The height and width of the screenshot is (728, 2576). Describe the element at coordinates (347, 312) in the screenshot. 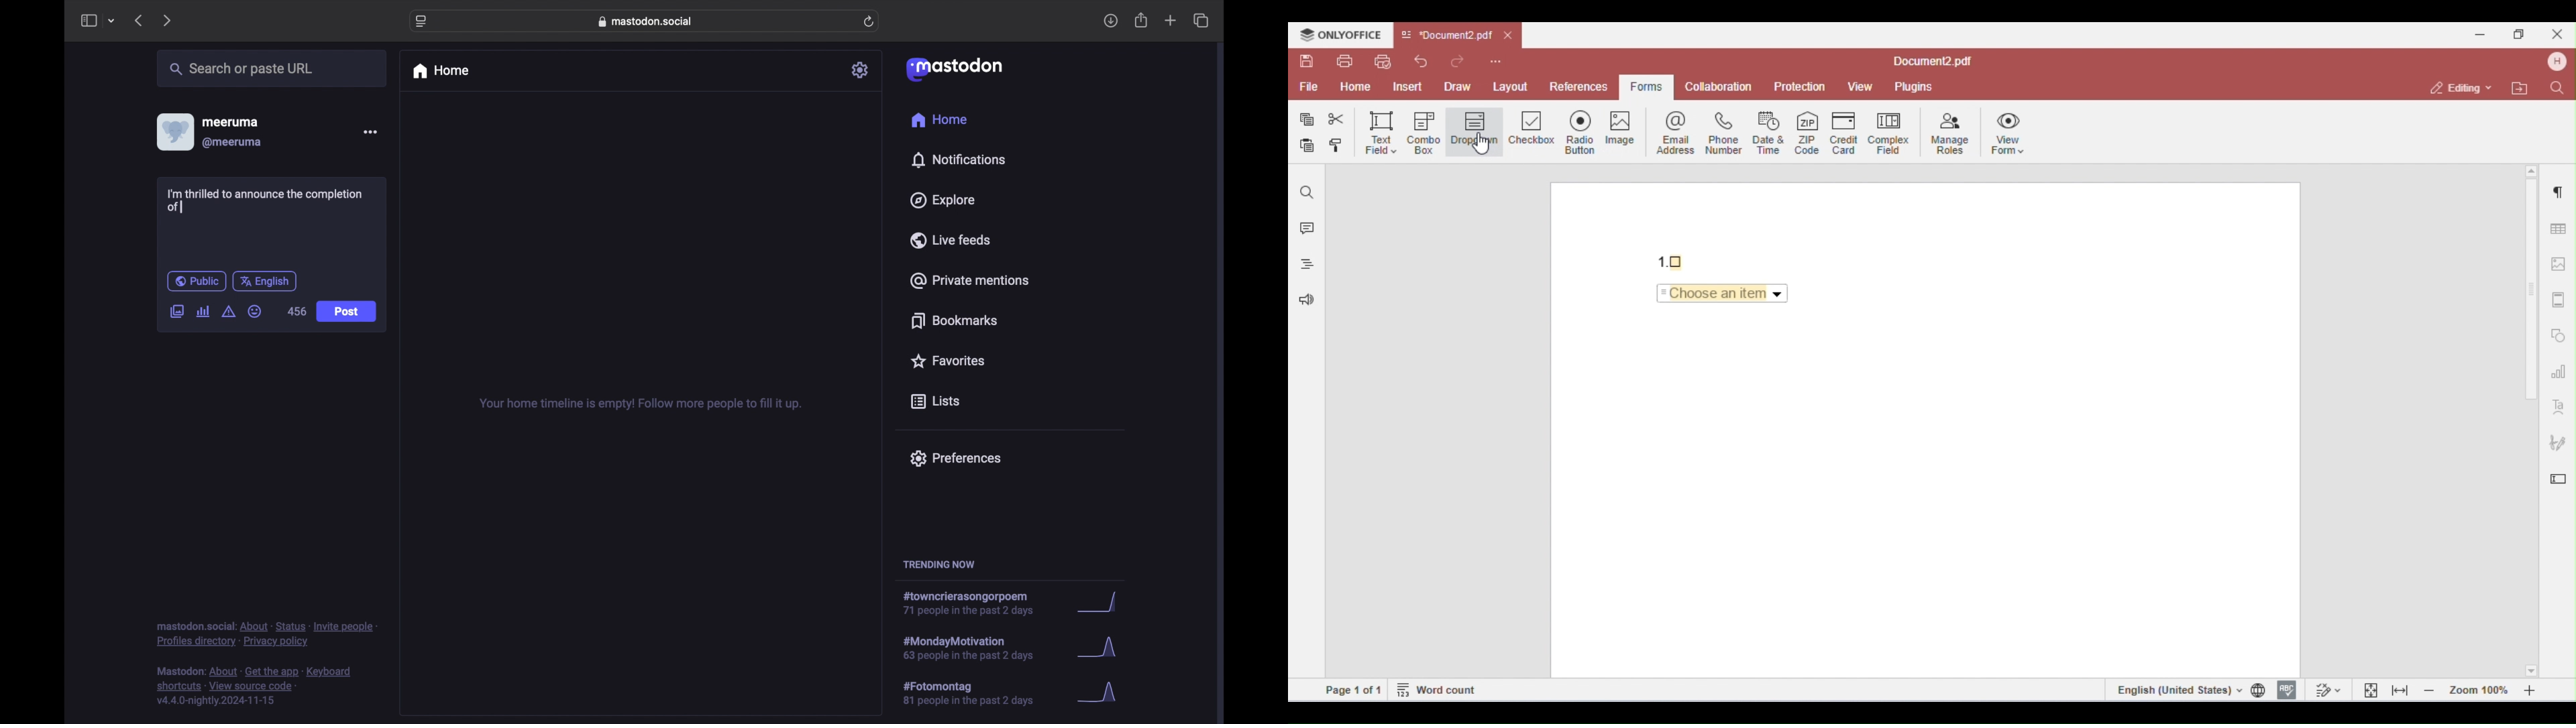

I see `post` at that location.